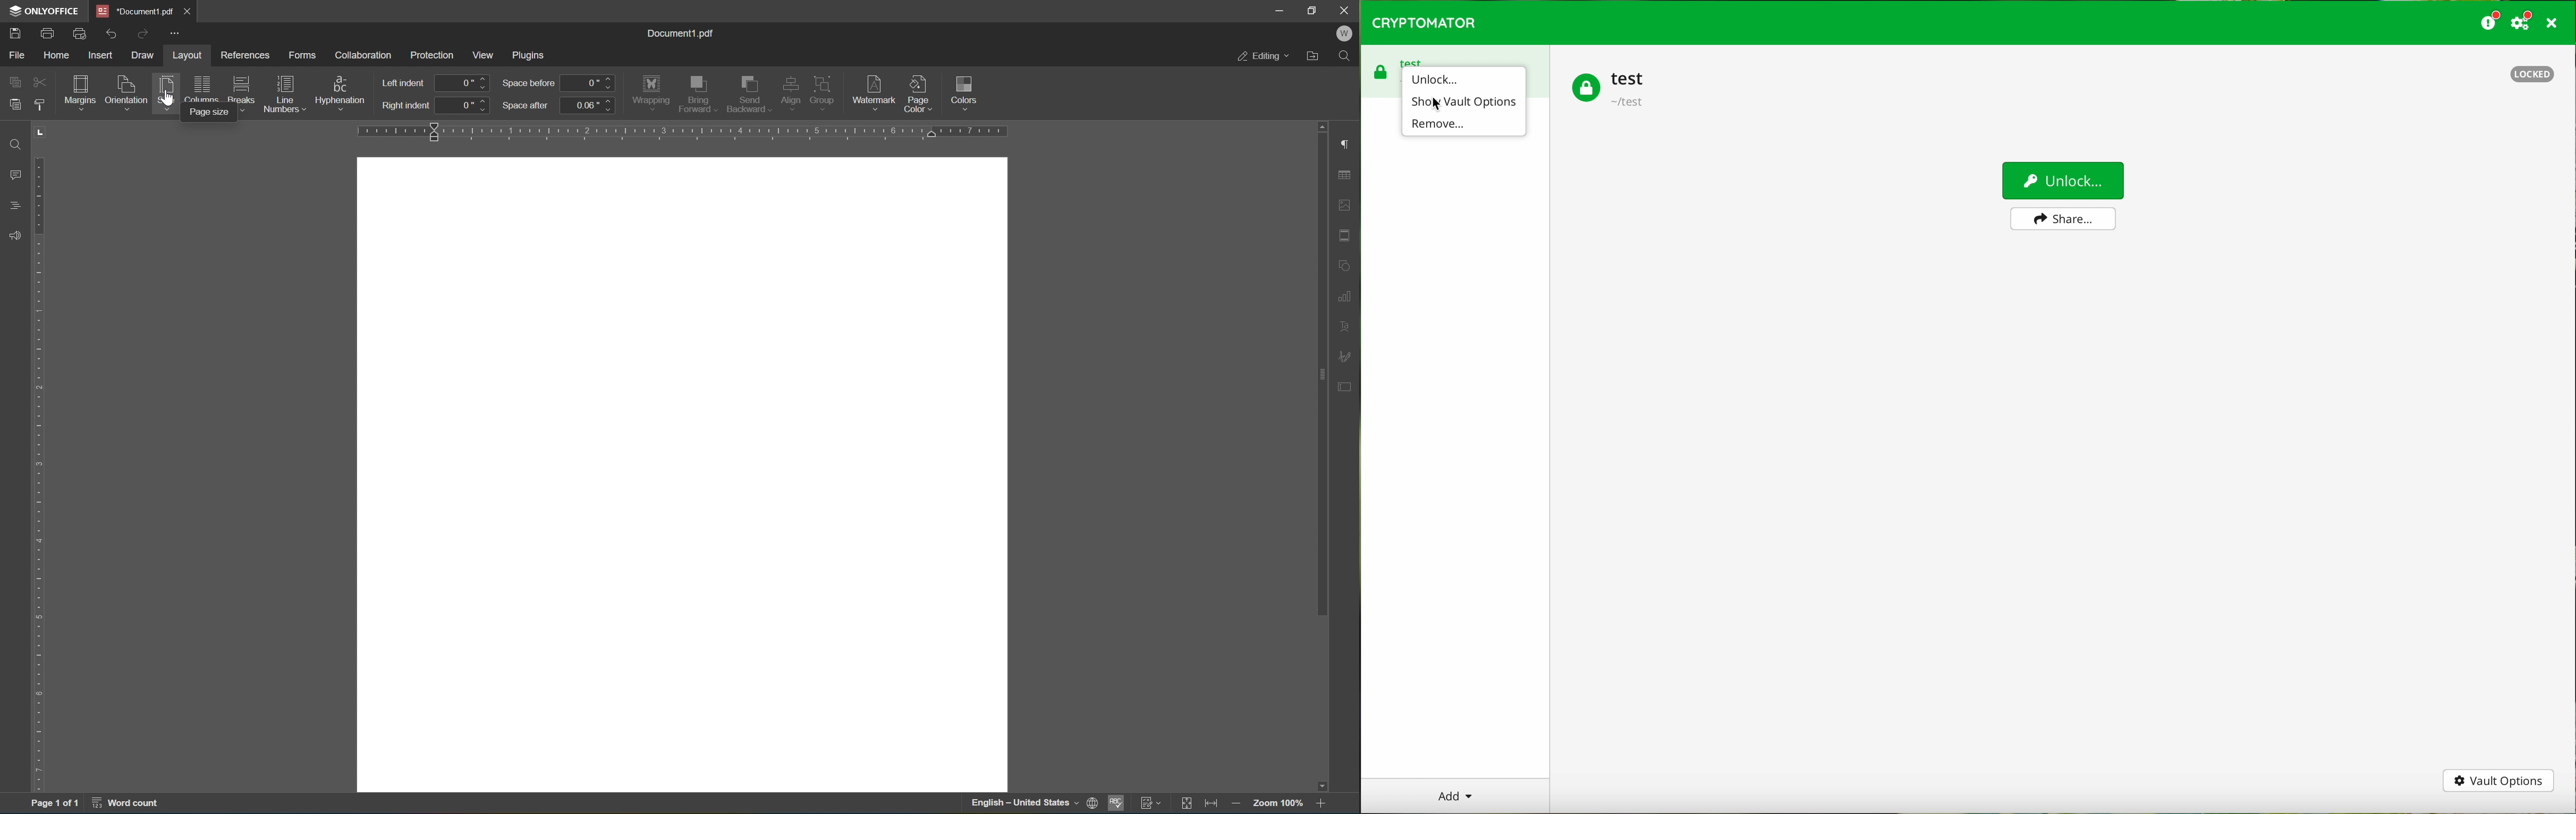 The image size is (2576, 840). Describe the element at coordinates (40, 105) in the screenshot. I see `copy style` at that location.